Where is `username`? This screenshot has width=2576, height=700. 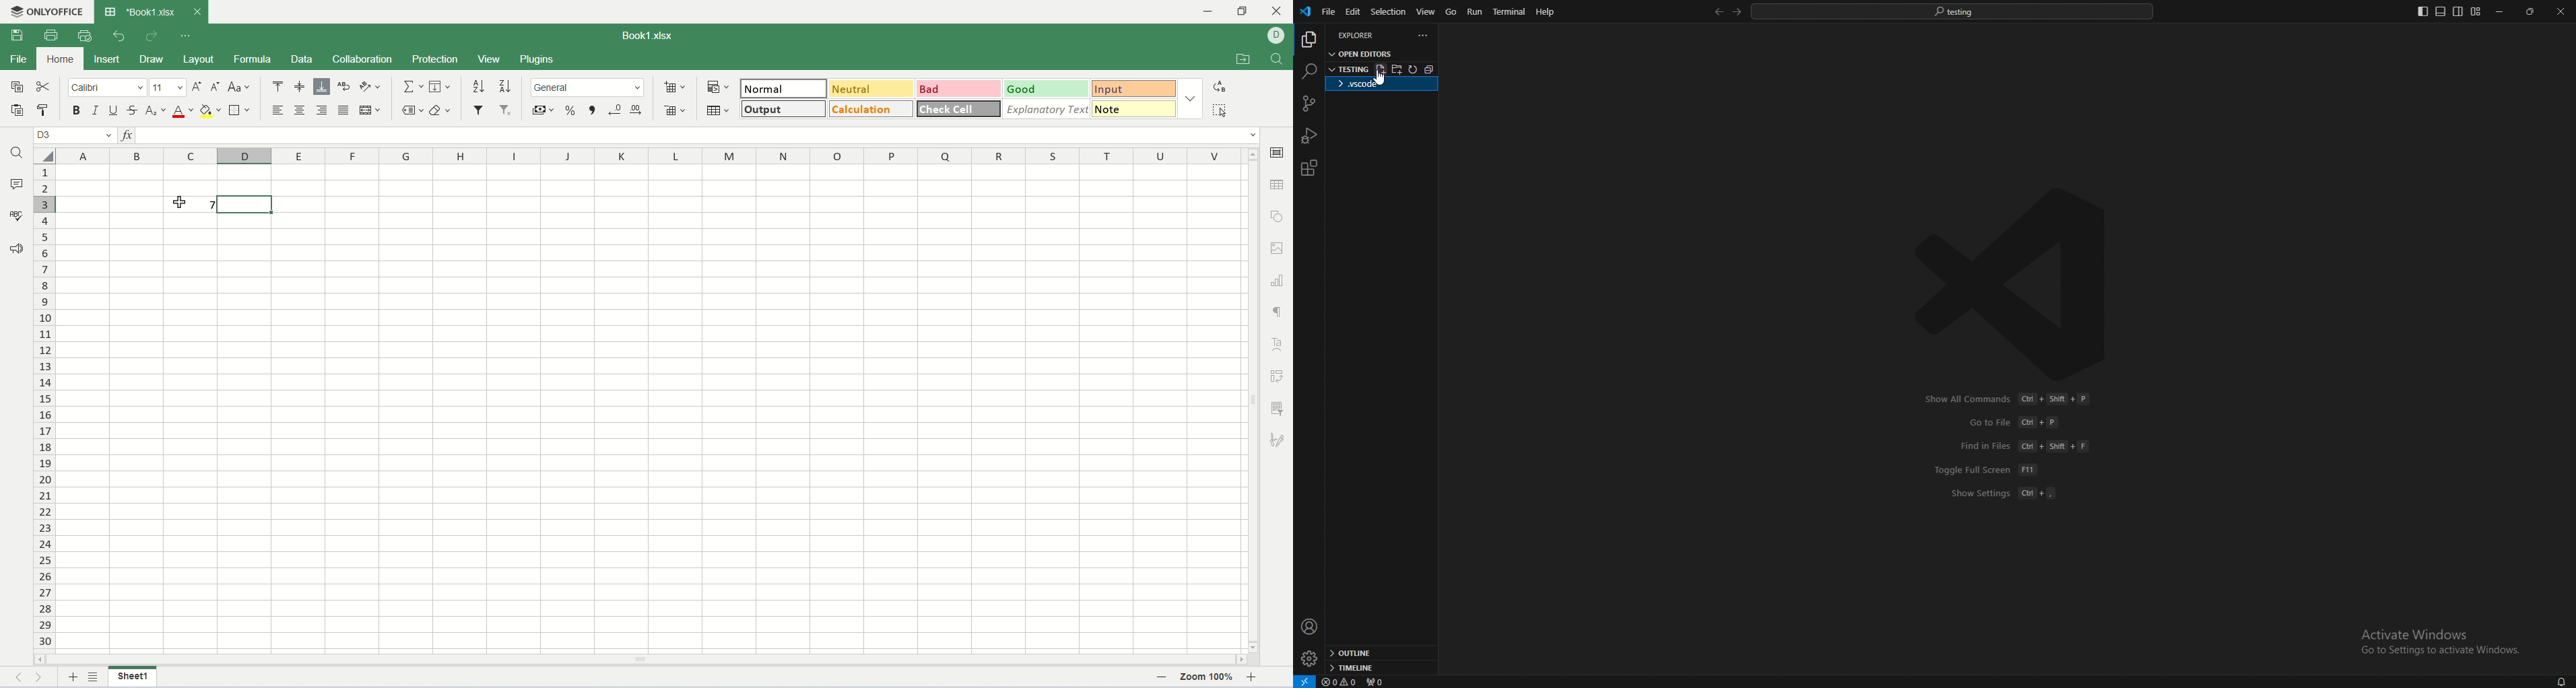 username is located at coordinates (1277, 36).